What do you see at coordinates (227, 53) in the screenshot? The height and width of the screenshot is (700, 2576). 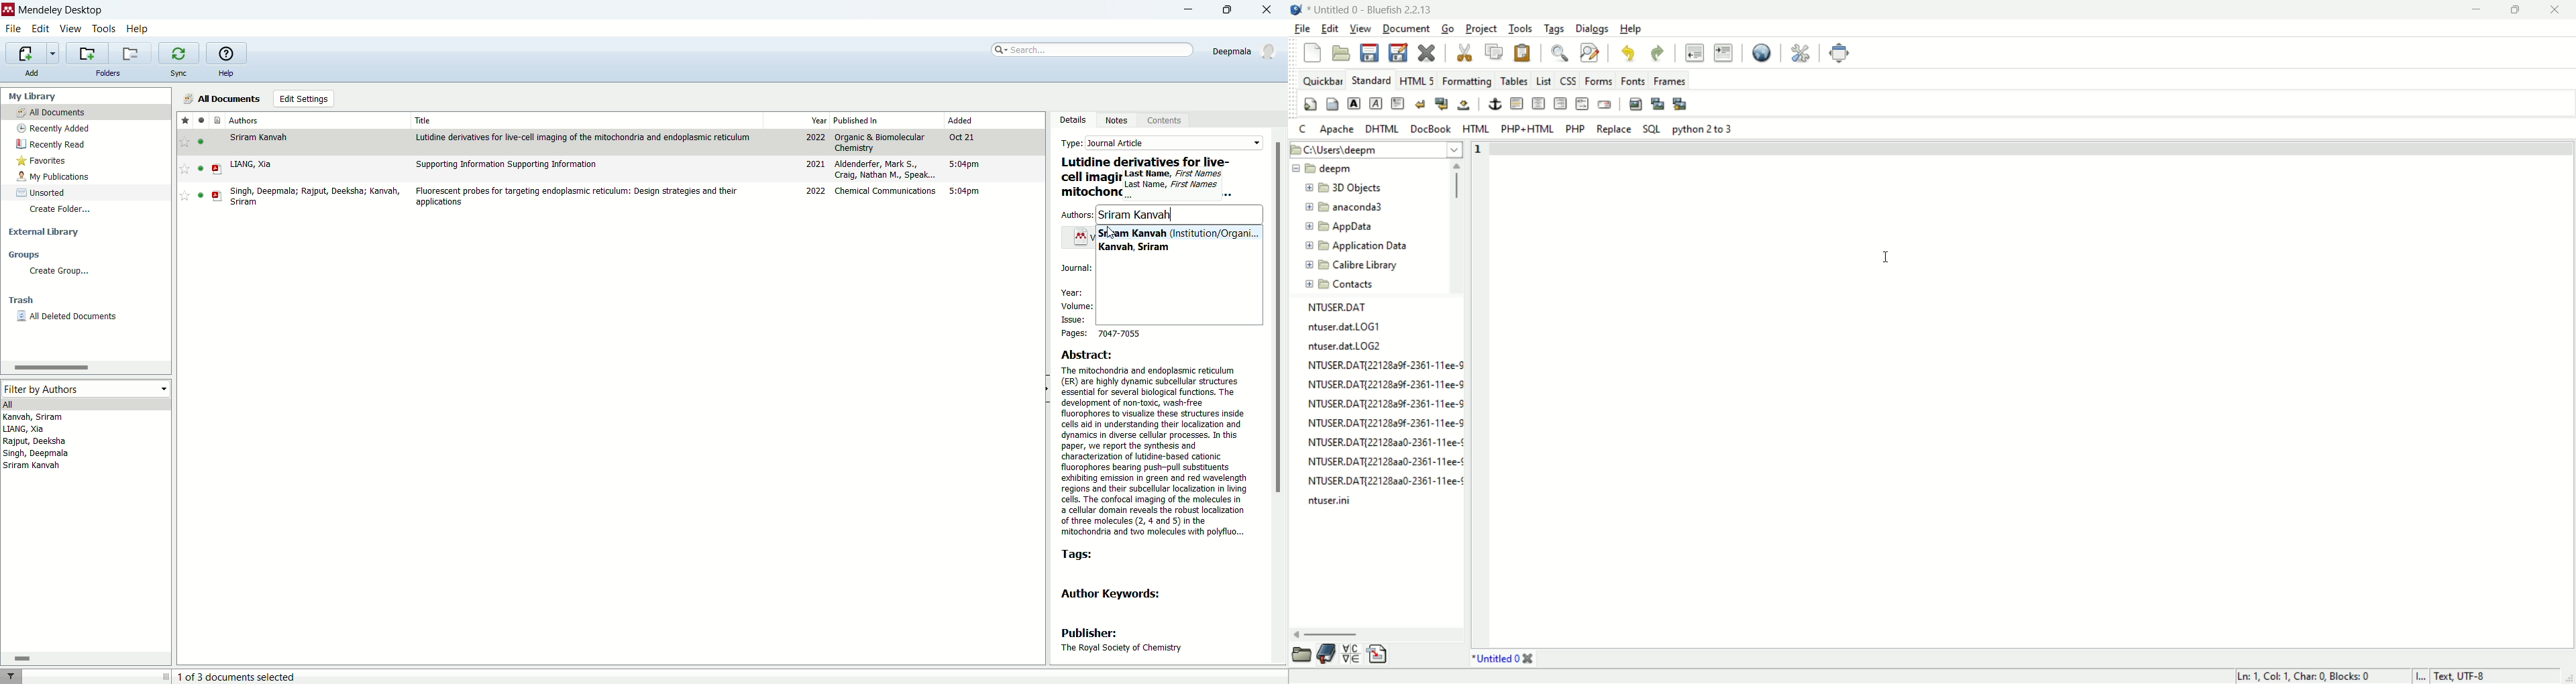 I see `online help guide for mendeley` at bounding box center [227, 53].